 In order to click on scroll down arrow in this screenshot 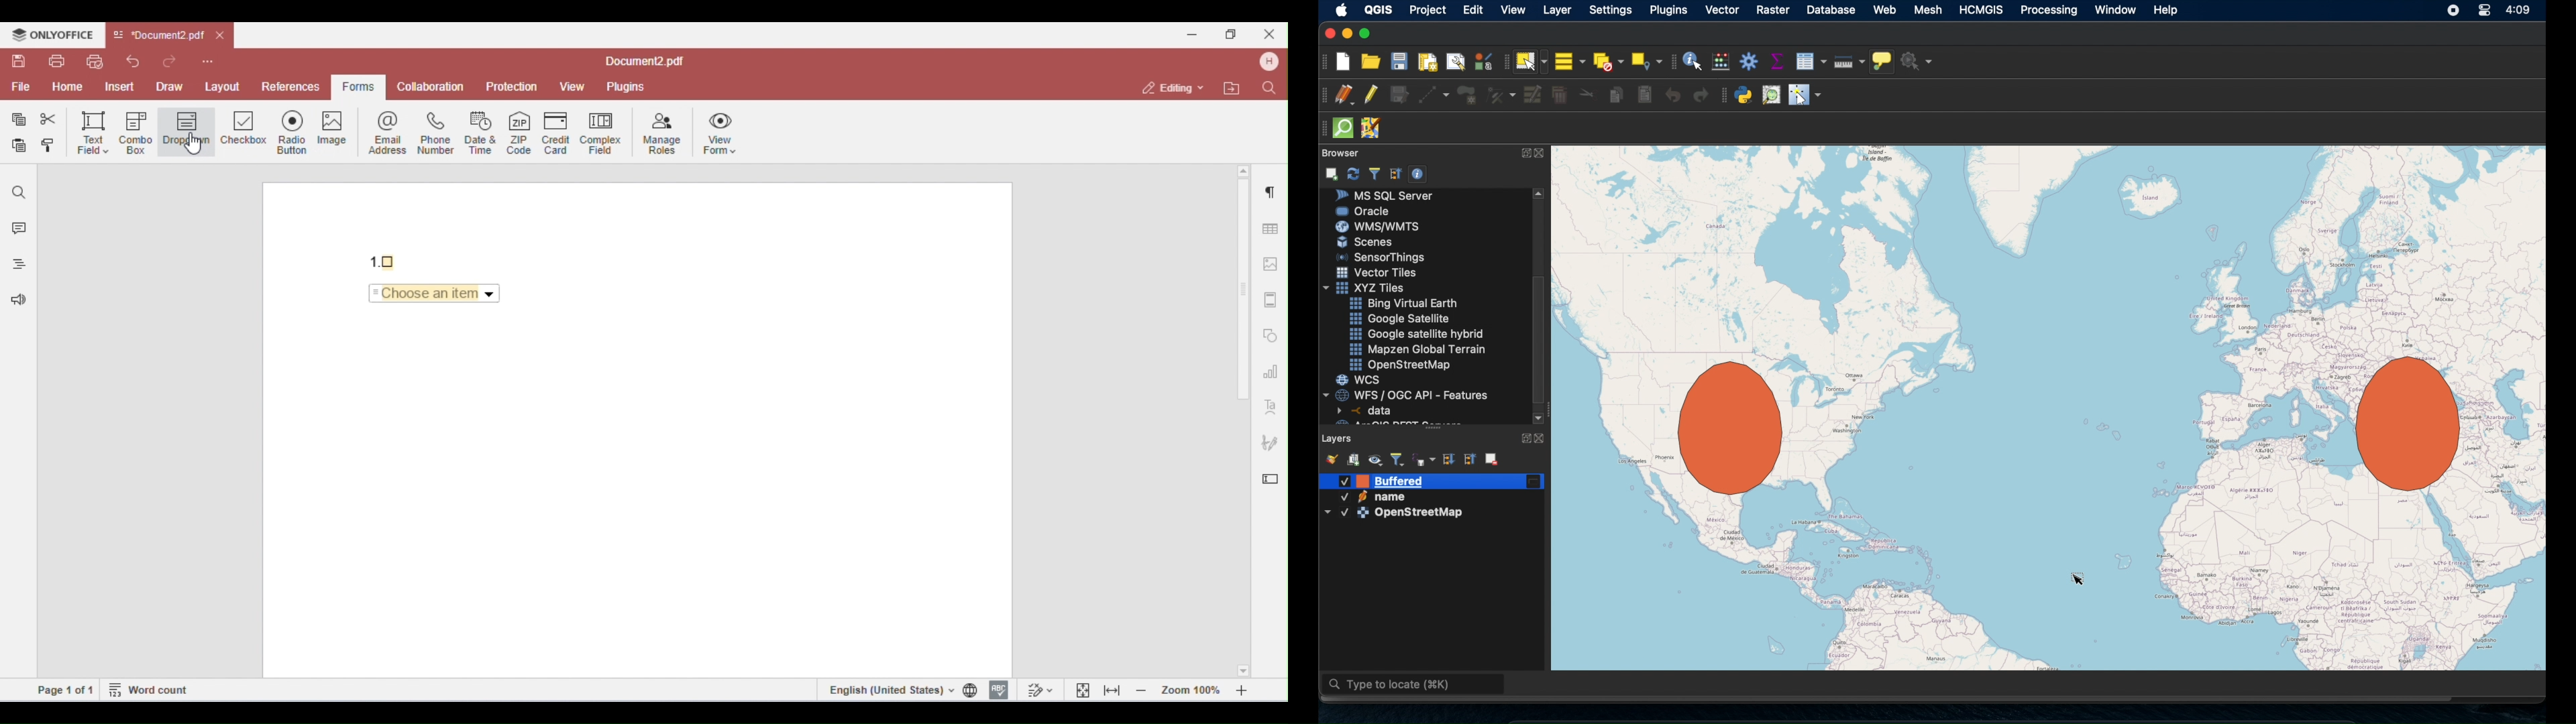, I will do `click(1538, 416)`.